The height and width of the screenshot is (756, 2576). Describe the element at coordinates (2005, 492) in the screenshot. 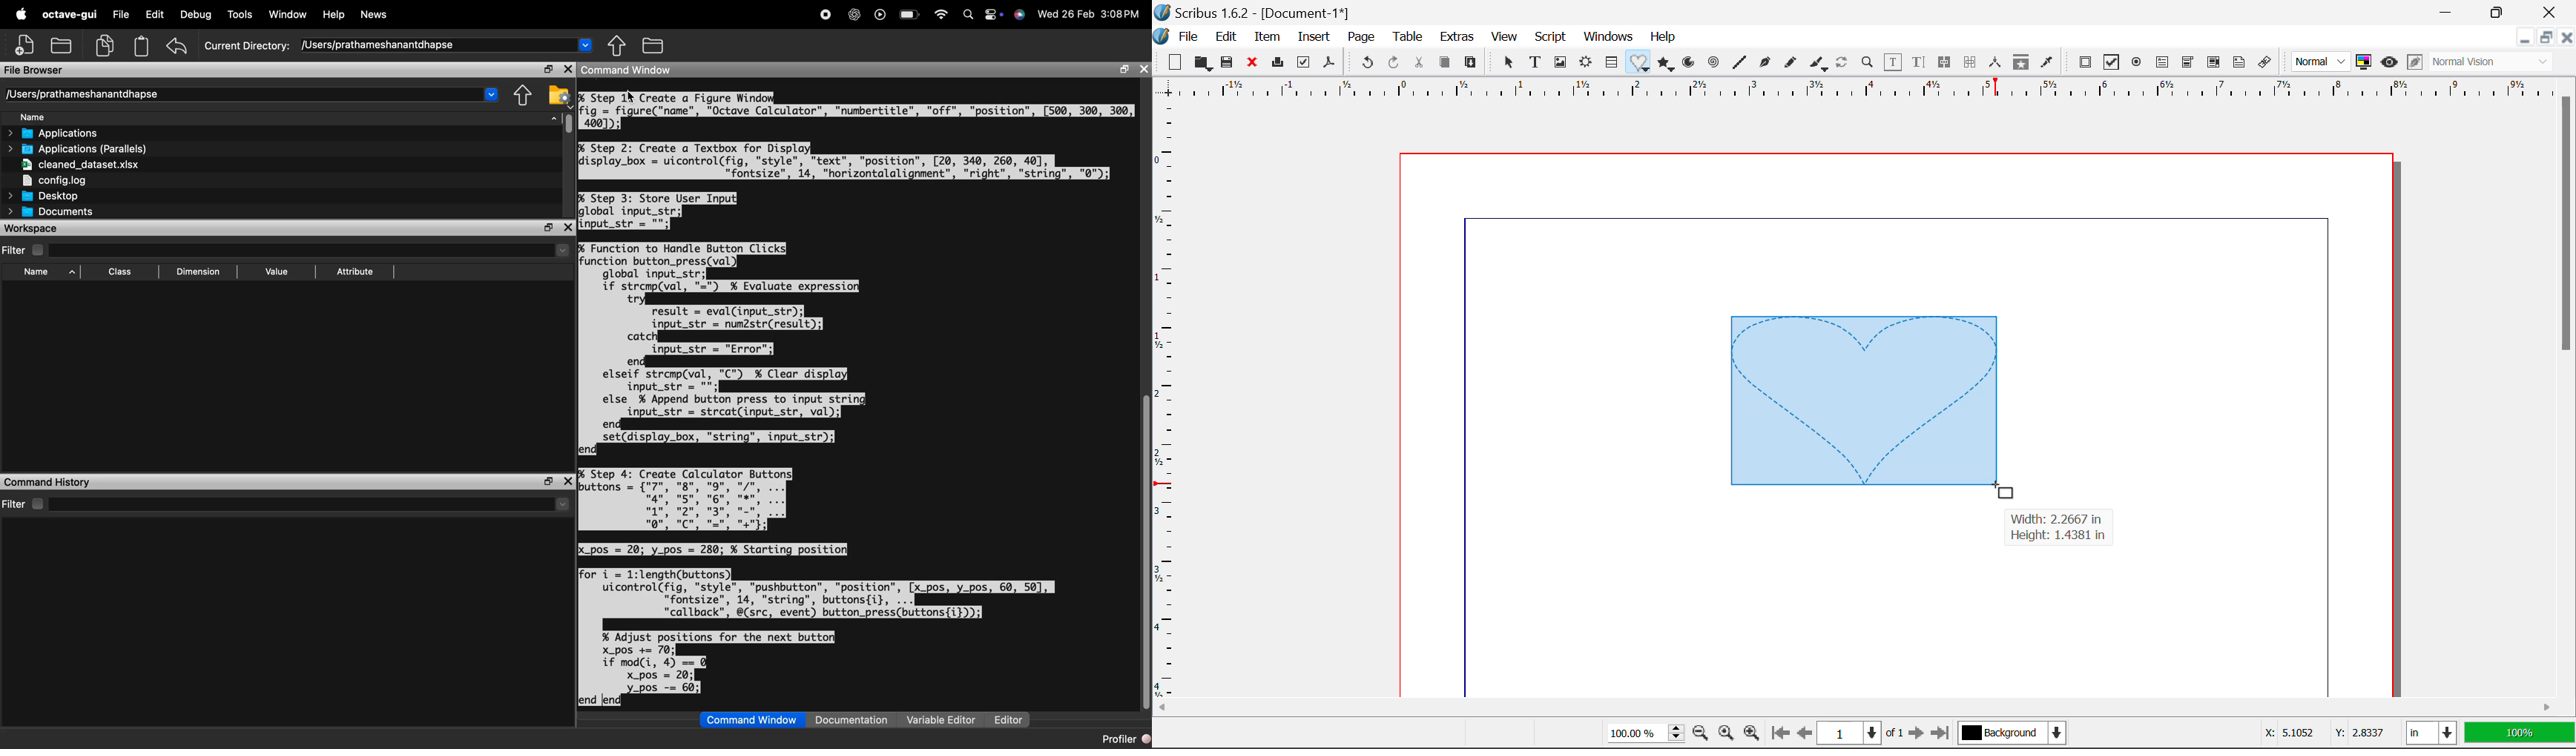

I see `Cursor` at that location.